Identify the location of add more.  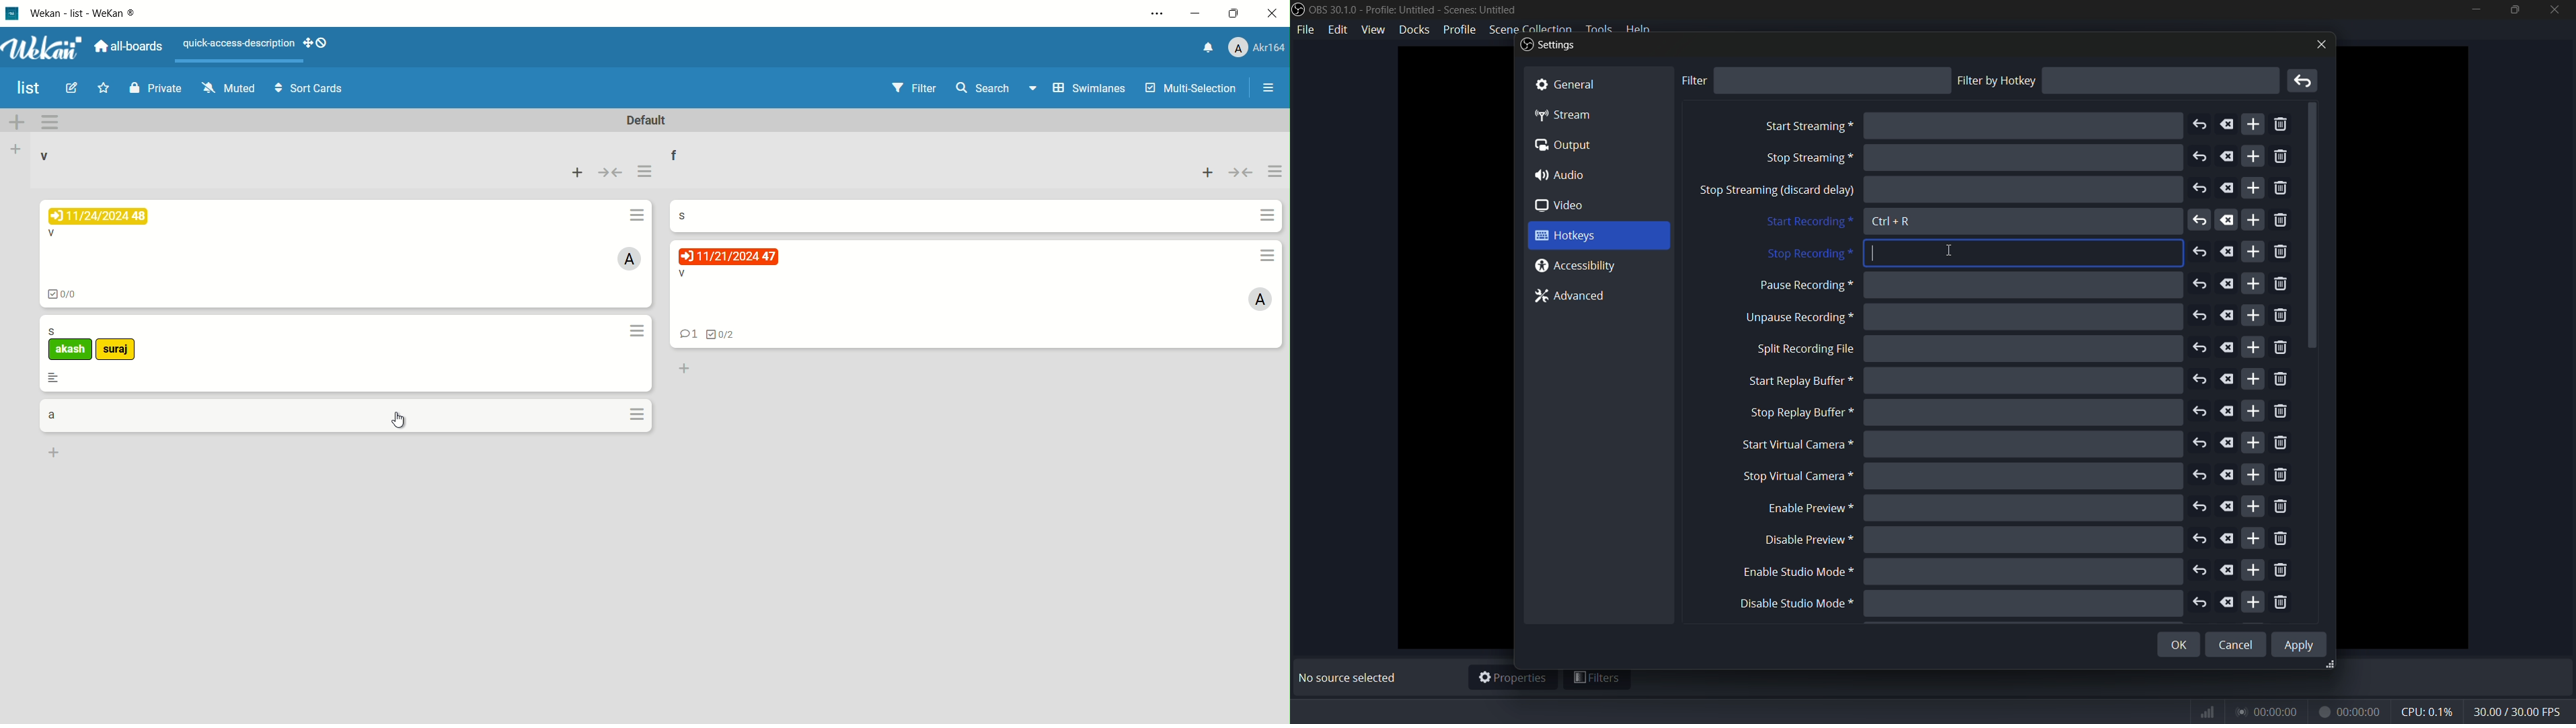
(2253, 188).